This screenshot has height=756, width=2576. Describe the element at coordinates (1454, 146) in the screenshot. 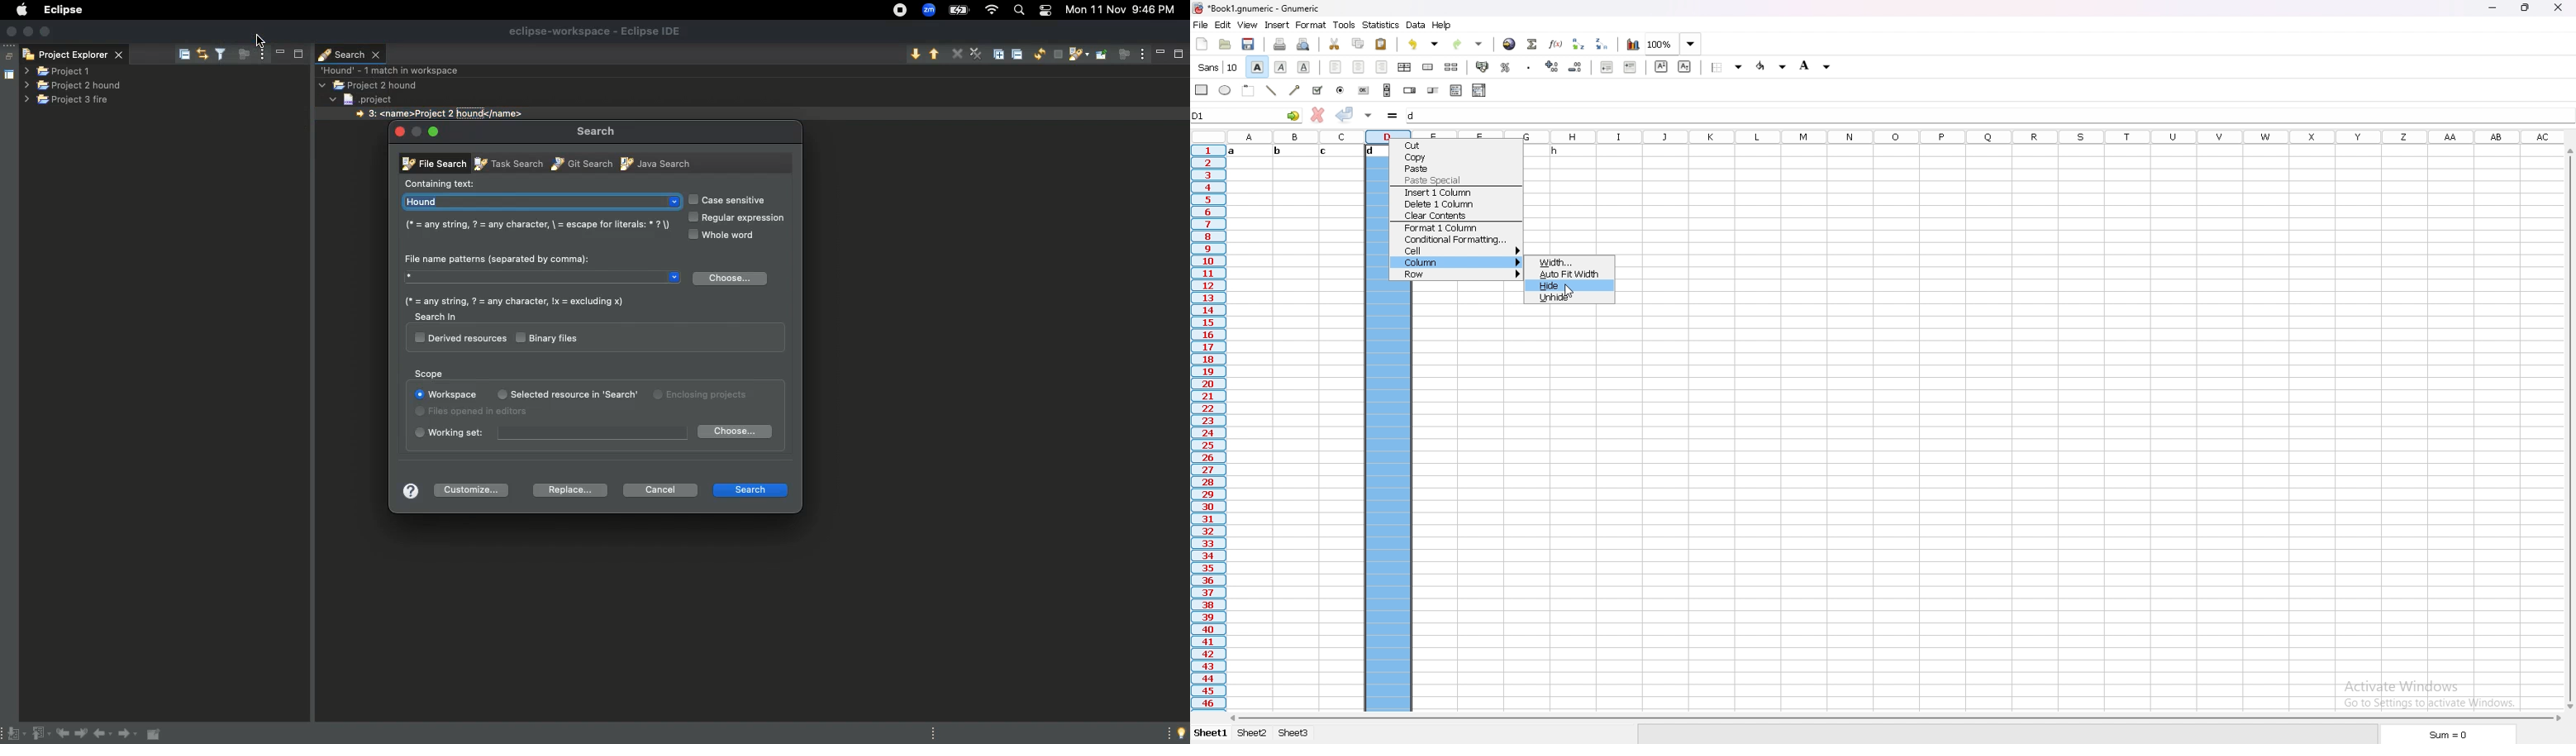

I see `cut` at that location.